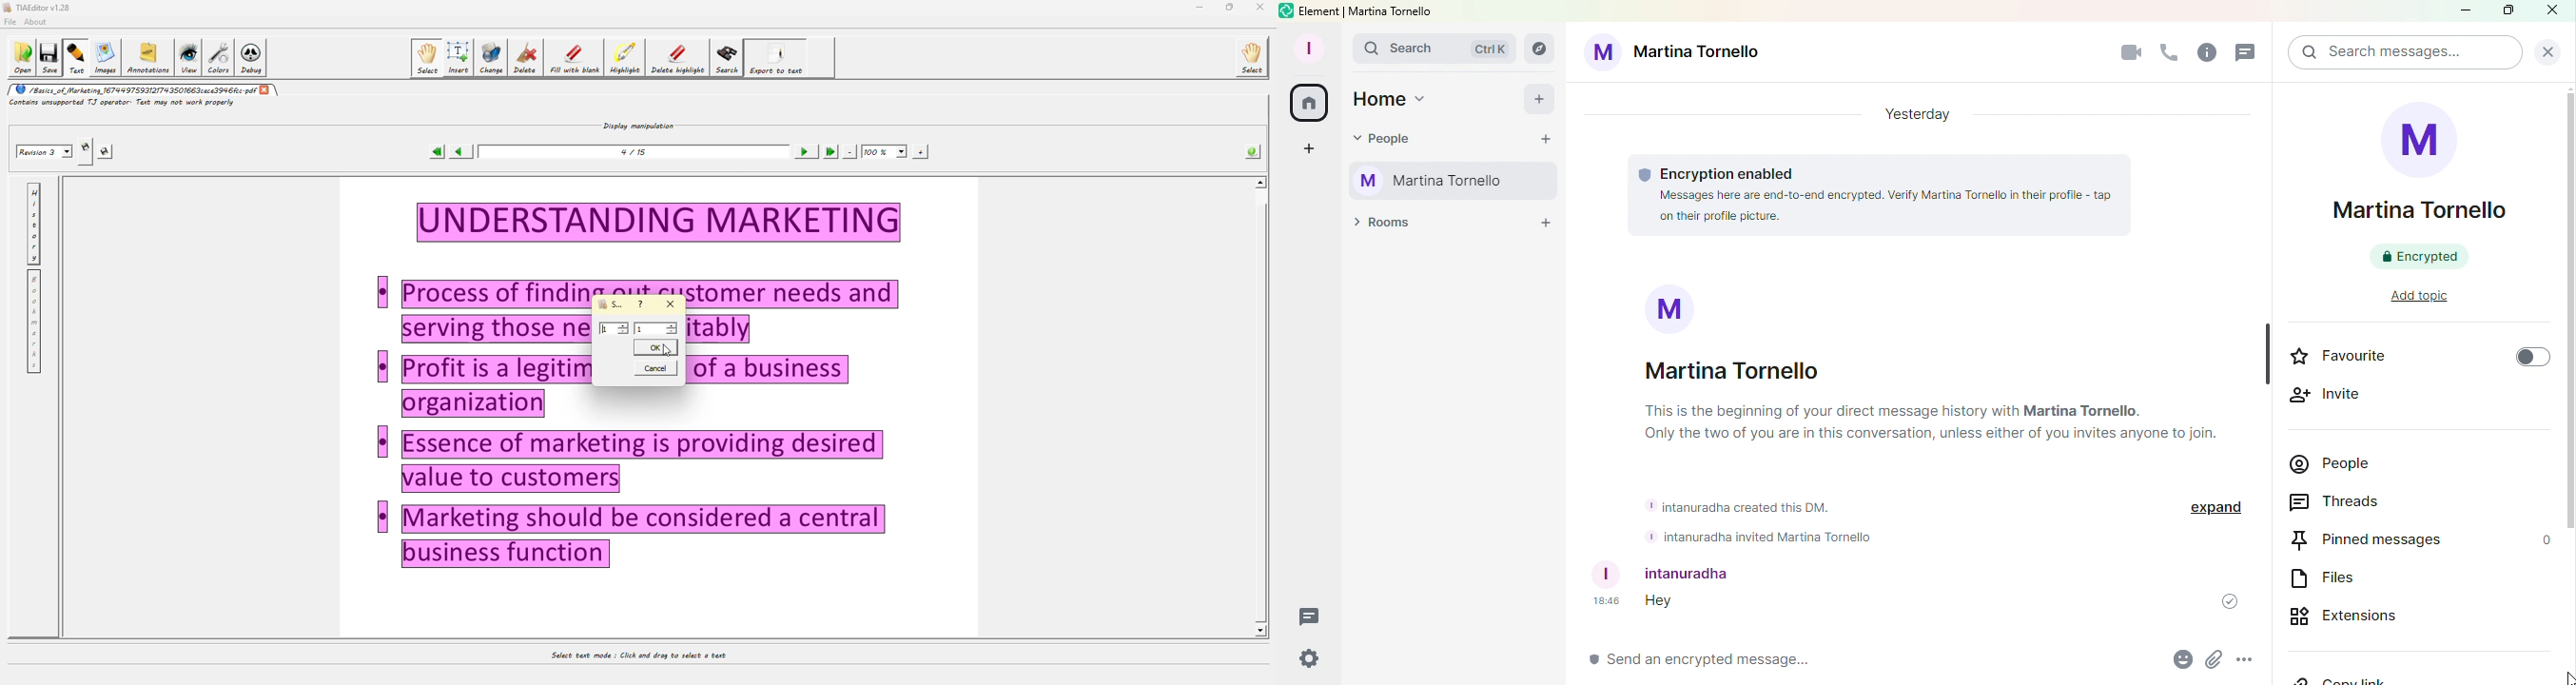  Describe the element at coordinates (1542, 104) in the screenshot. I see `Add` at that location.